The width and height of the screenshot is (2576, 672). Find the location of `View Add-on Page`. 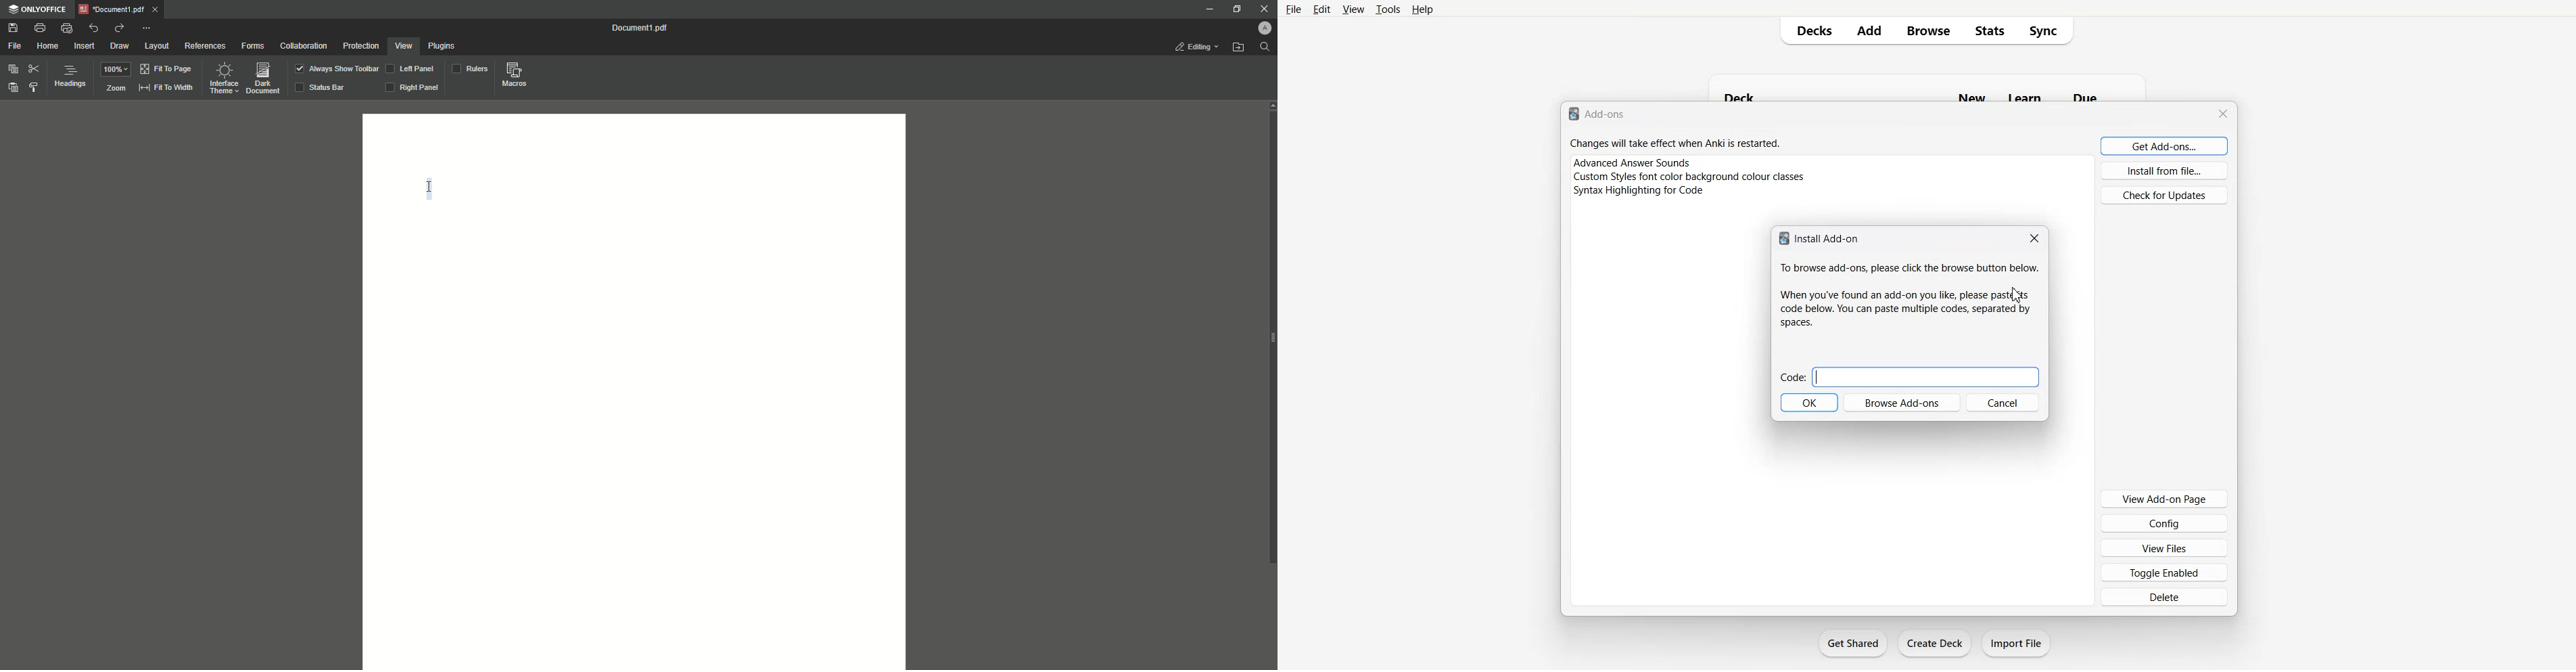

View Add-on Page is located at coordinates (2163, 498).